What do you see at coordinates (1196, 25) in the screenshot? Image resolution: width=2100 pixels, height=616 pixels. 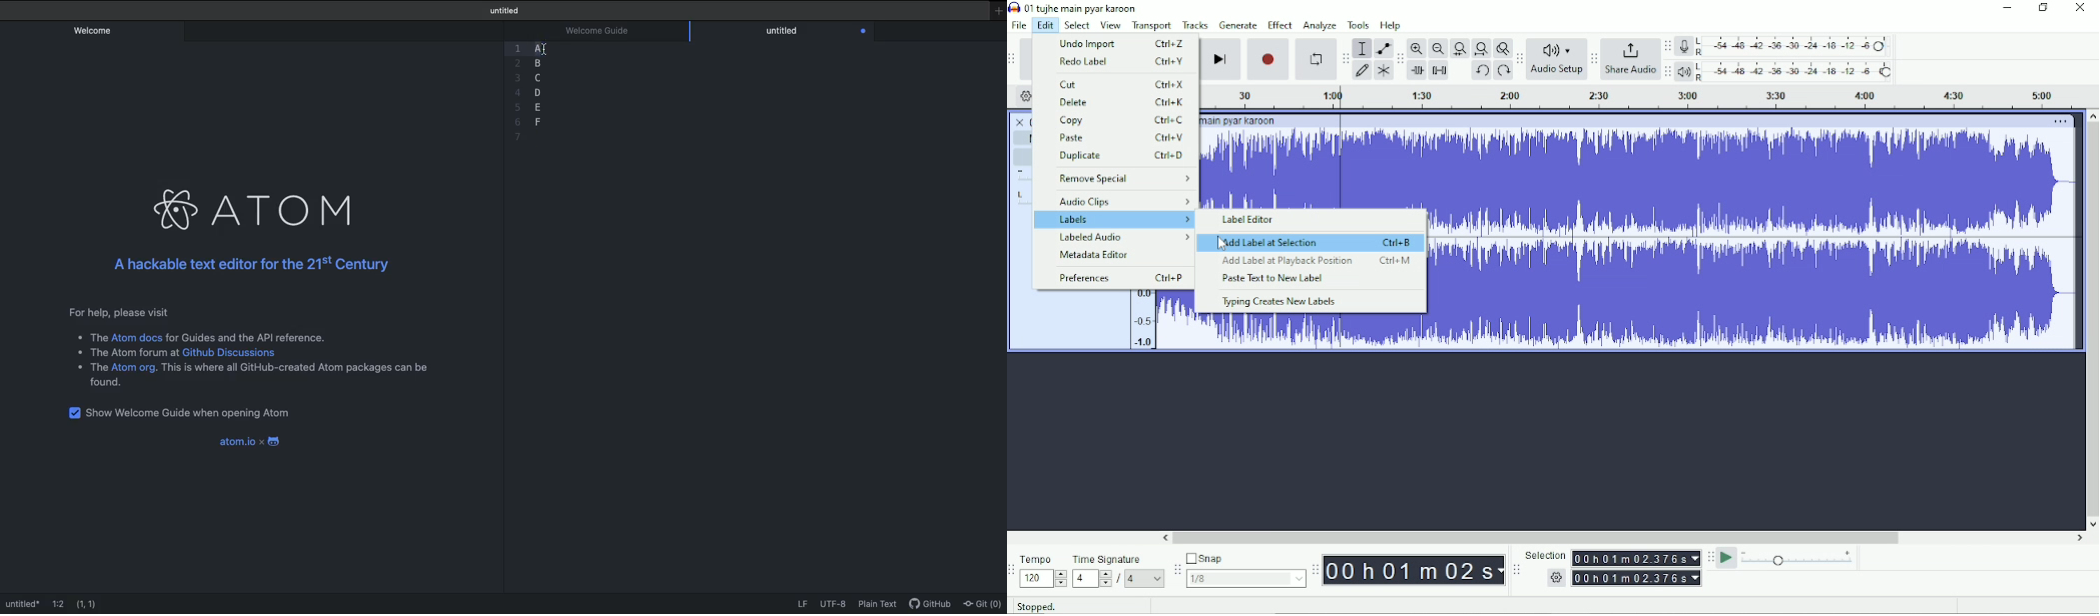 I see `Tracks` at bounding box center [1196, 25].